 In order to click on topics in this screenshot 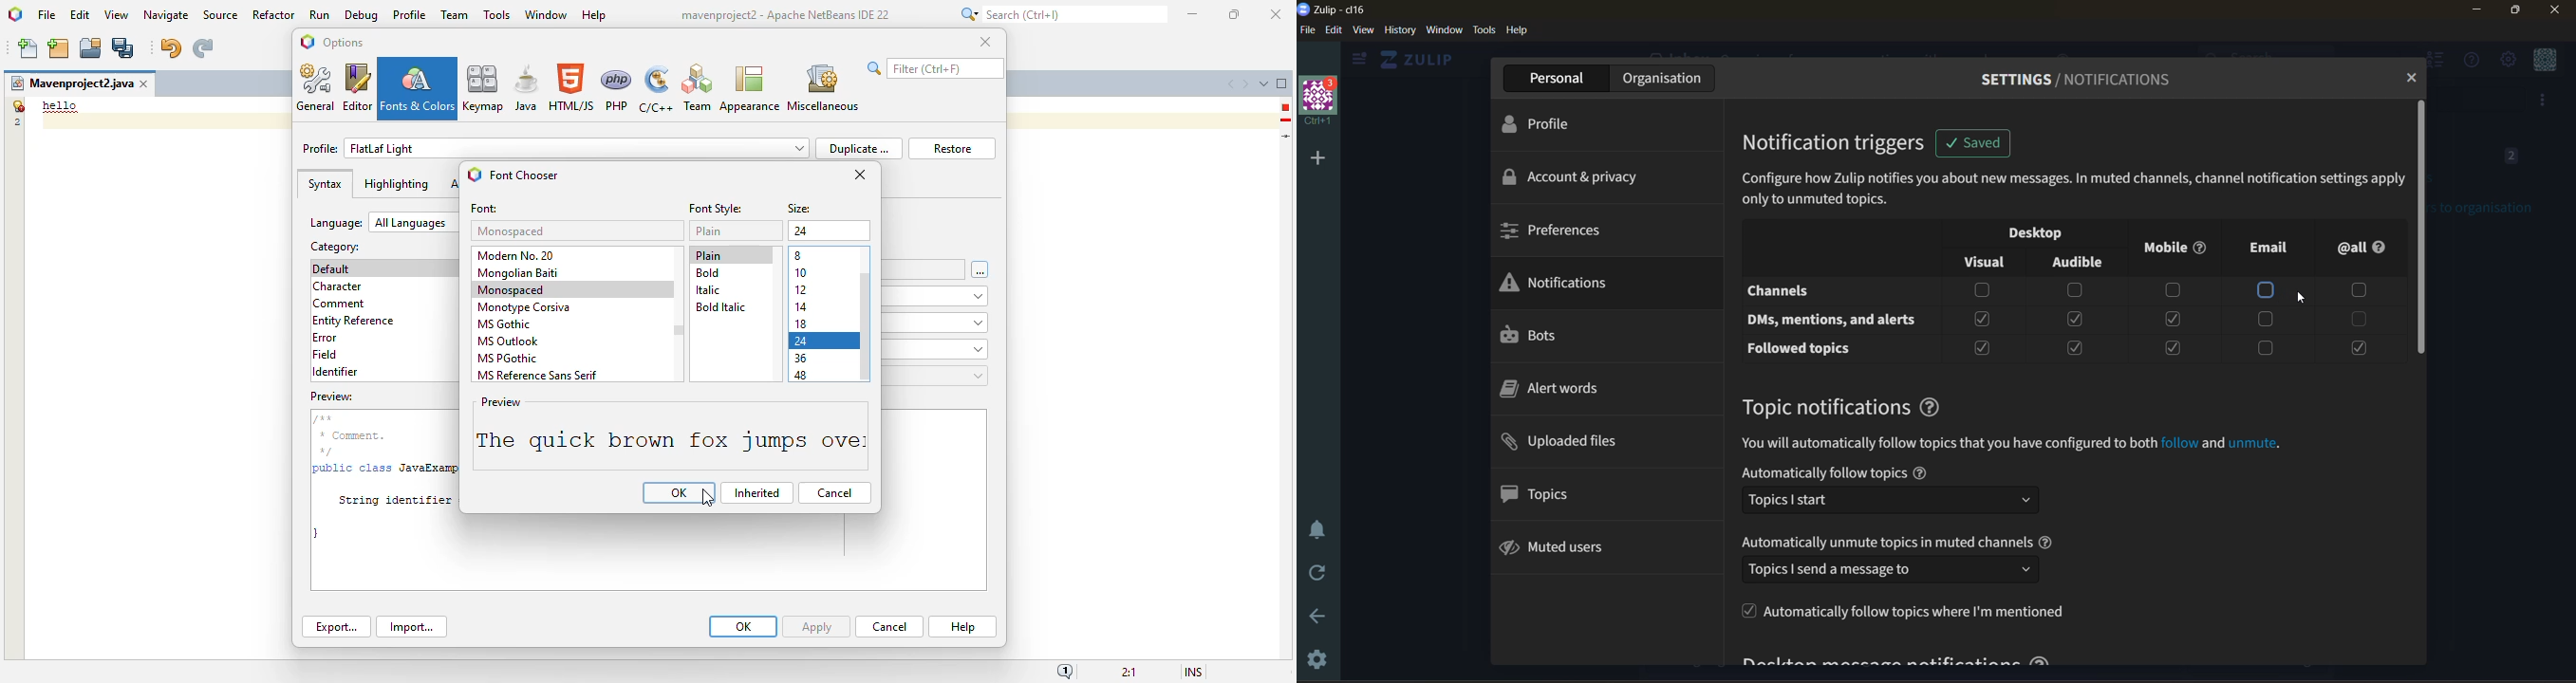, I will do `click(1553, 495)`.